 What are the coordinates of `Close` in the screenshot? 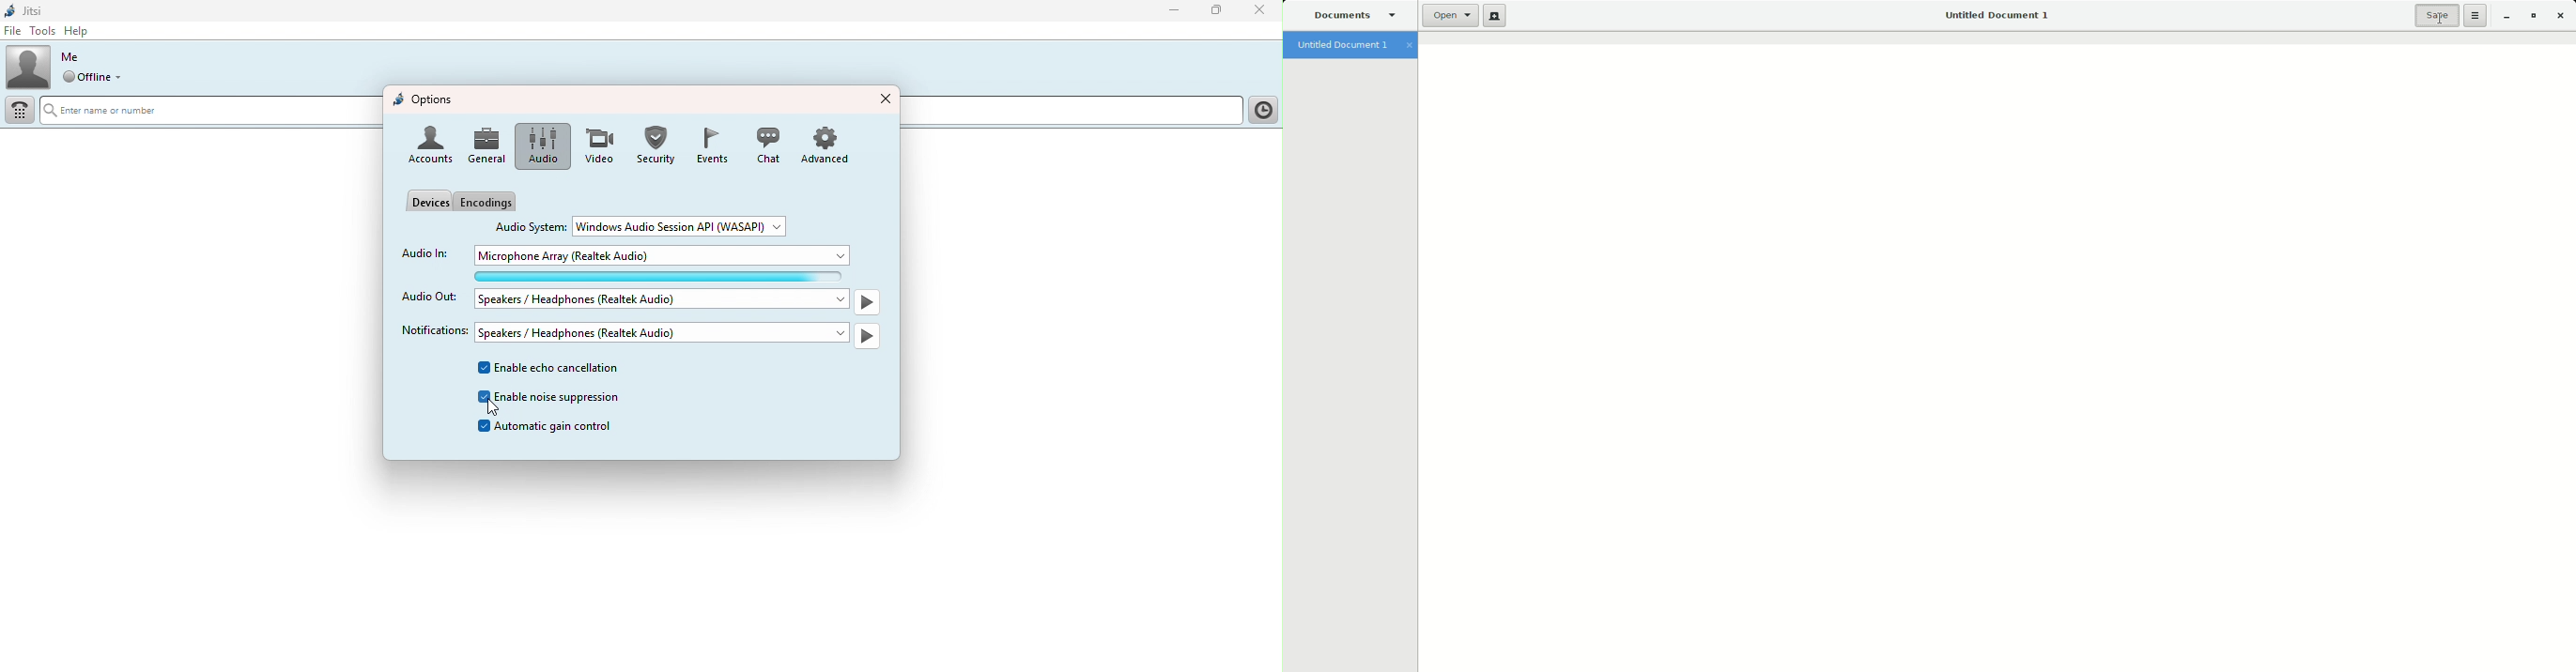 It's located at (884, 97).